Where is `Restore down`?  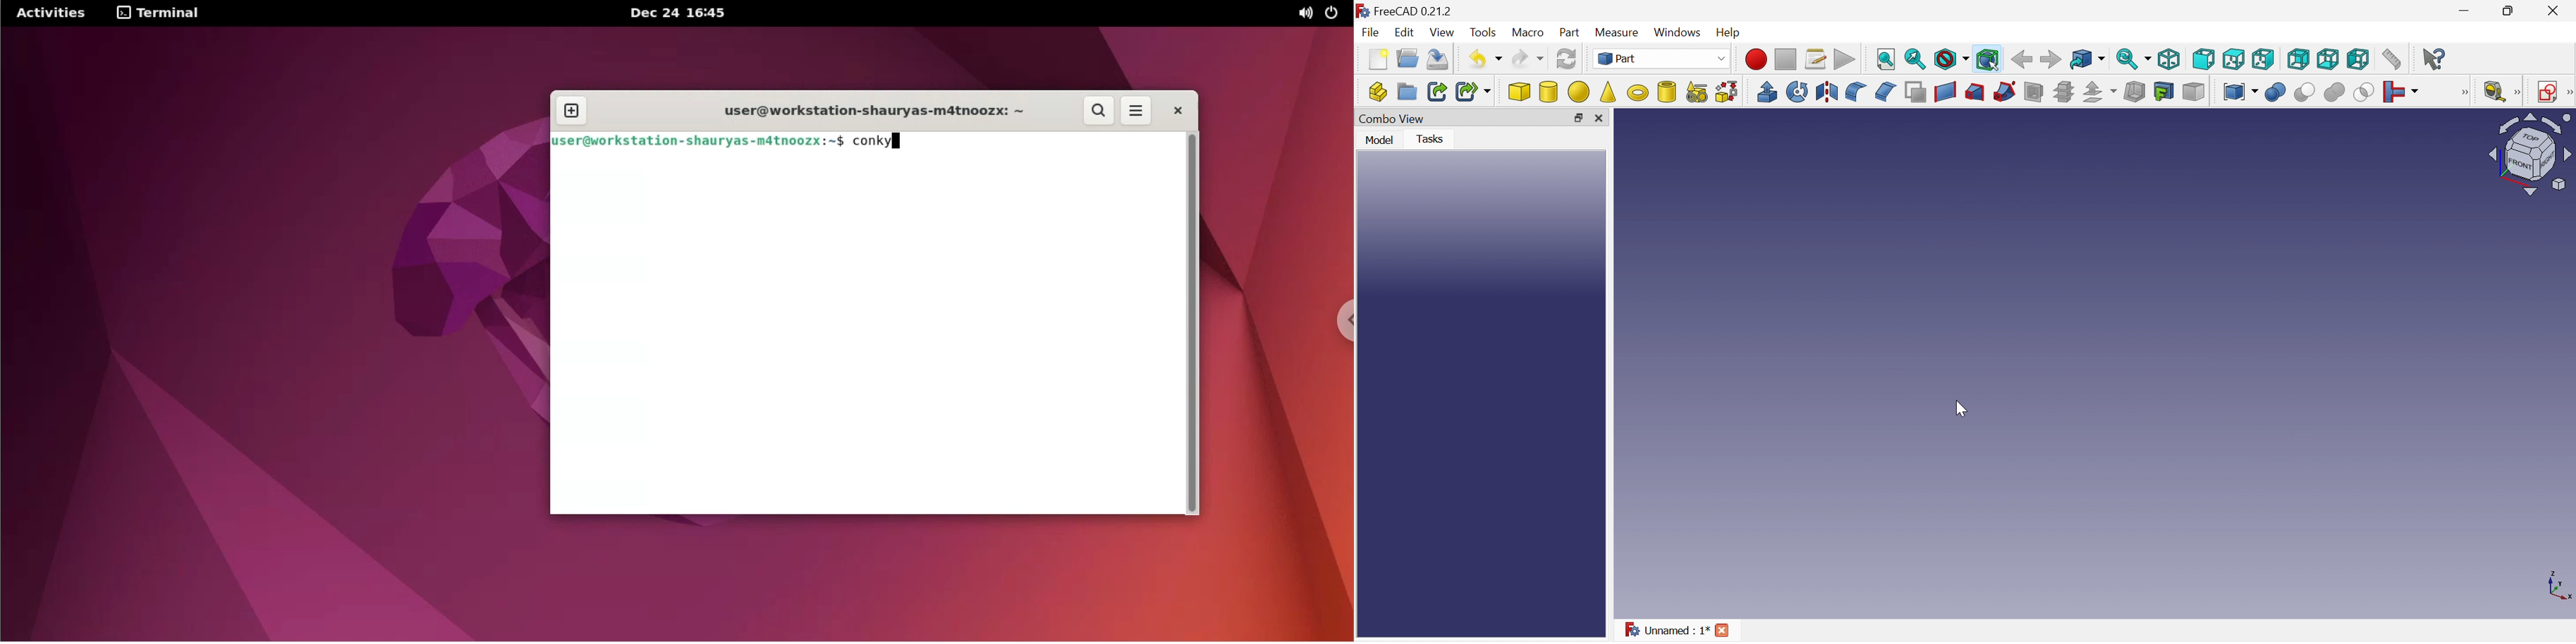
Restore down is located at coordinates (2514, 10).